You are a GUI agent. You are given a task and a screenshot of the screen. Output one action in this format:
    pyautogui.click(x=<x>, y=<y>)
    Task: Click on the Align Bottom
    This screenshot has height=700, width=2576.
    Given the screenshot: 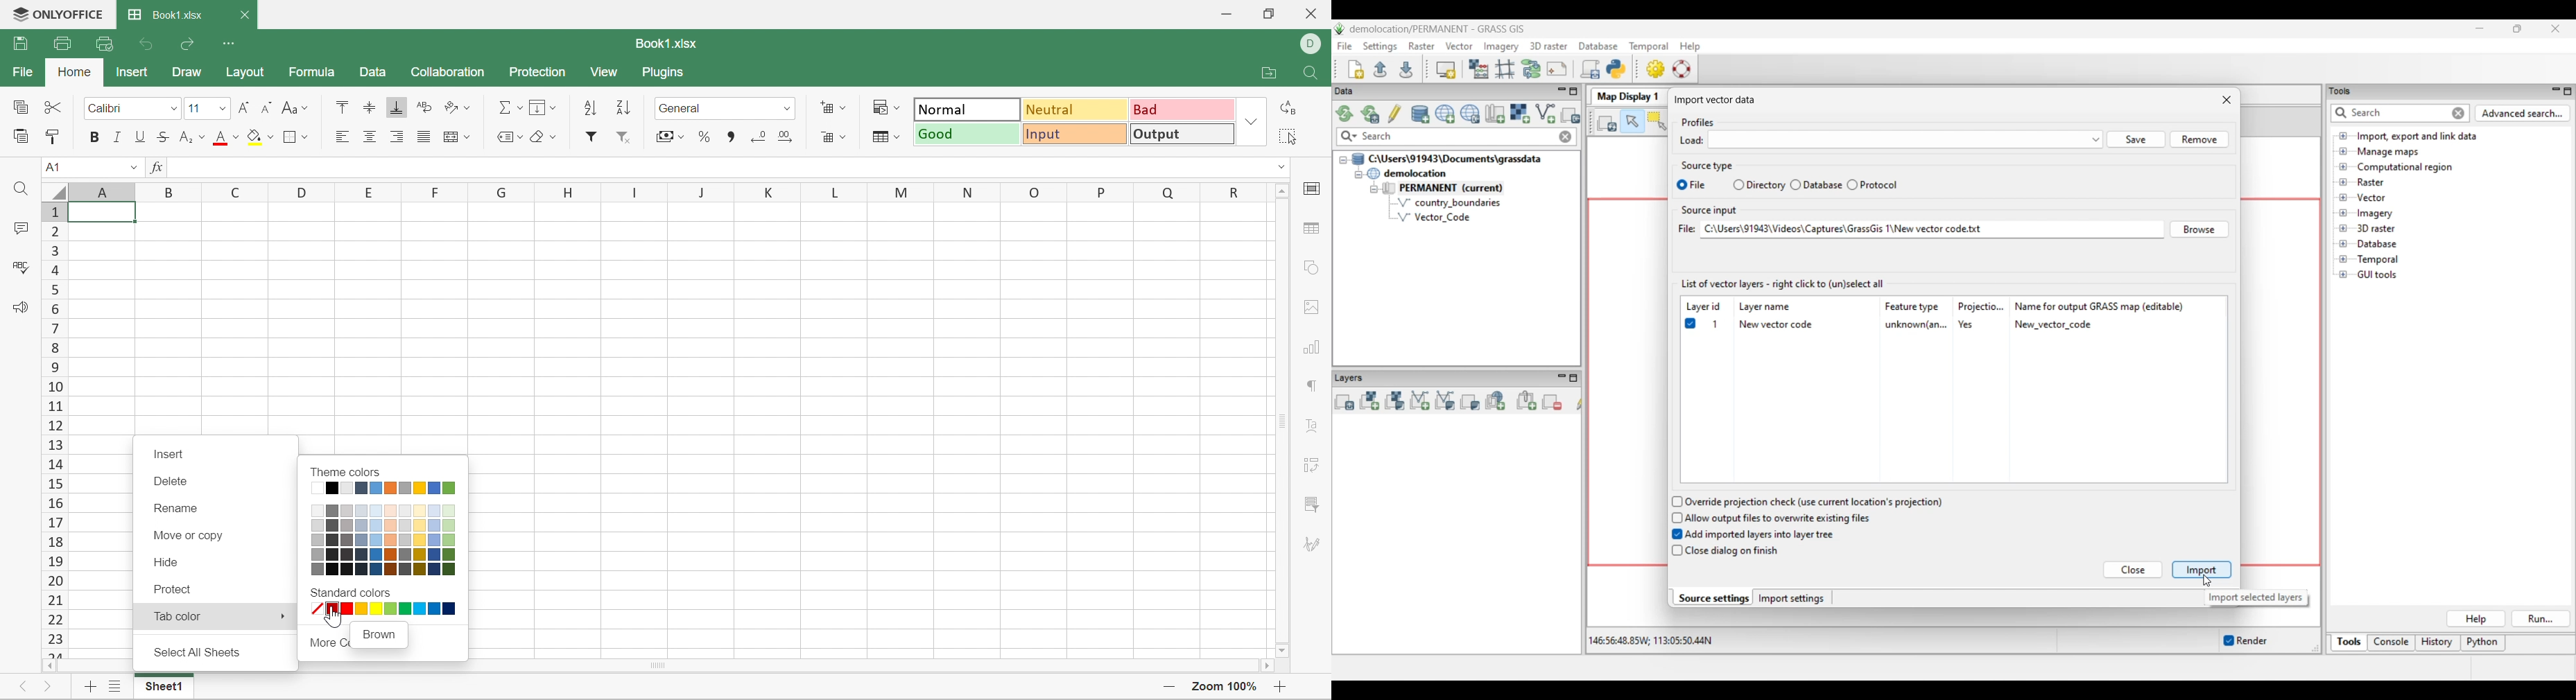 What is the action you would take?
    pyautogui.click(x=398, y=107)
    